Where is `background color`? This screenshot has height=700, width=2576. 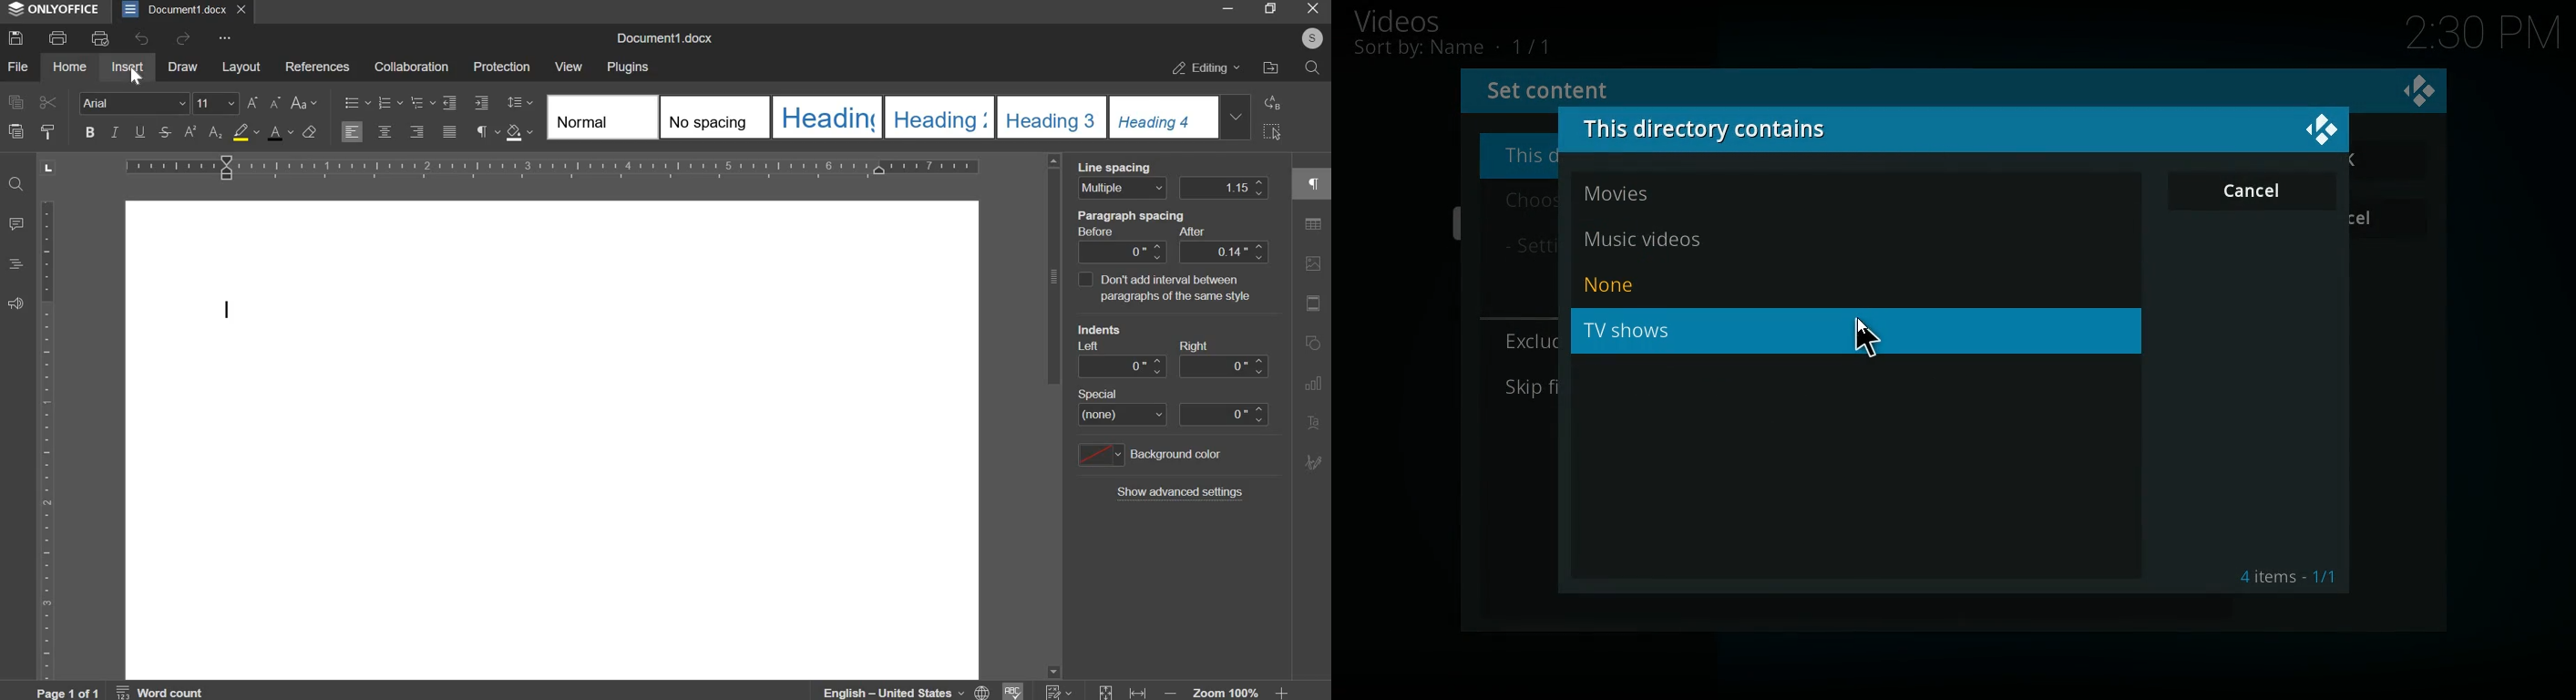 background color is located at coordinates (1149, 455).